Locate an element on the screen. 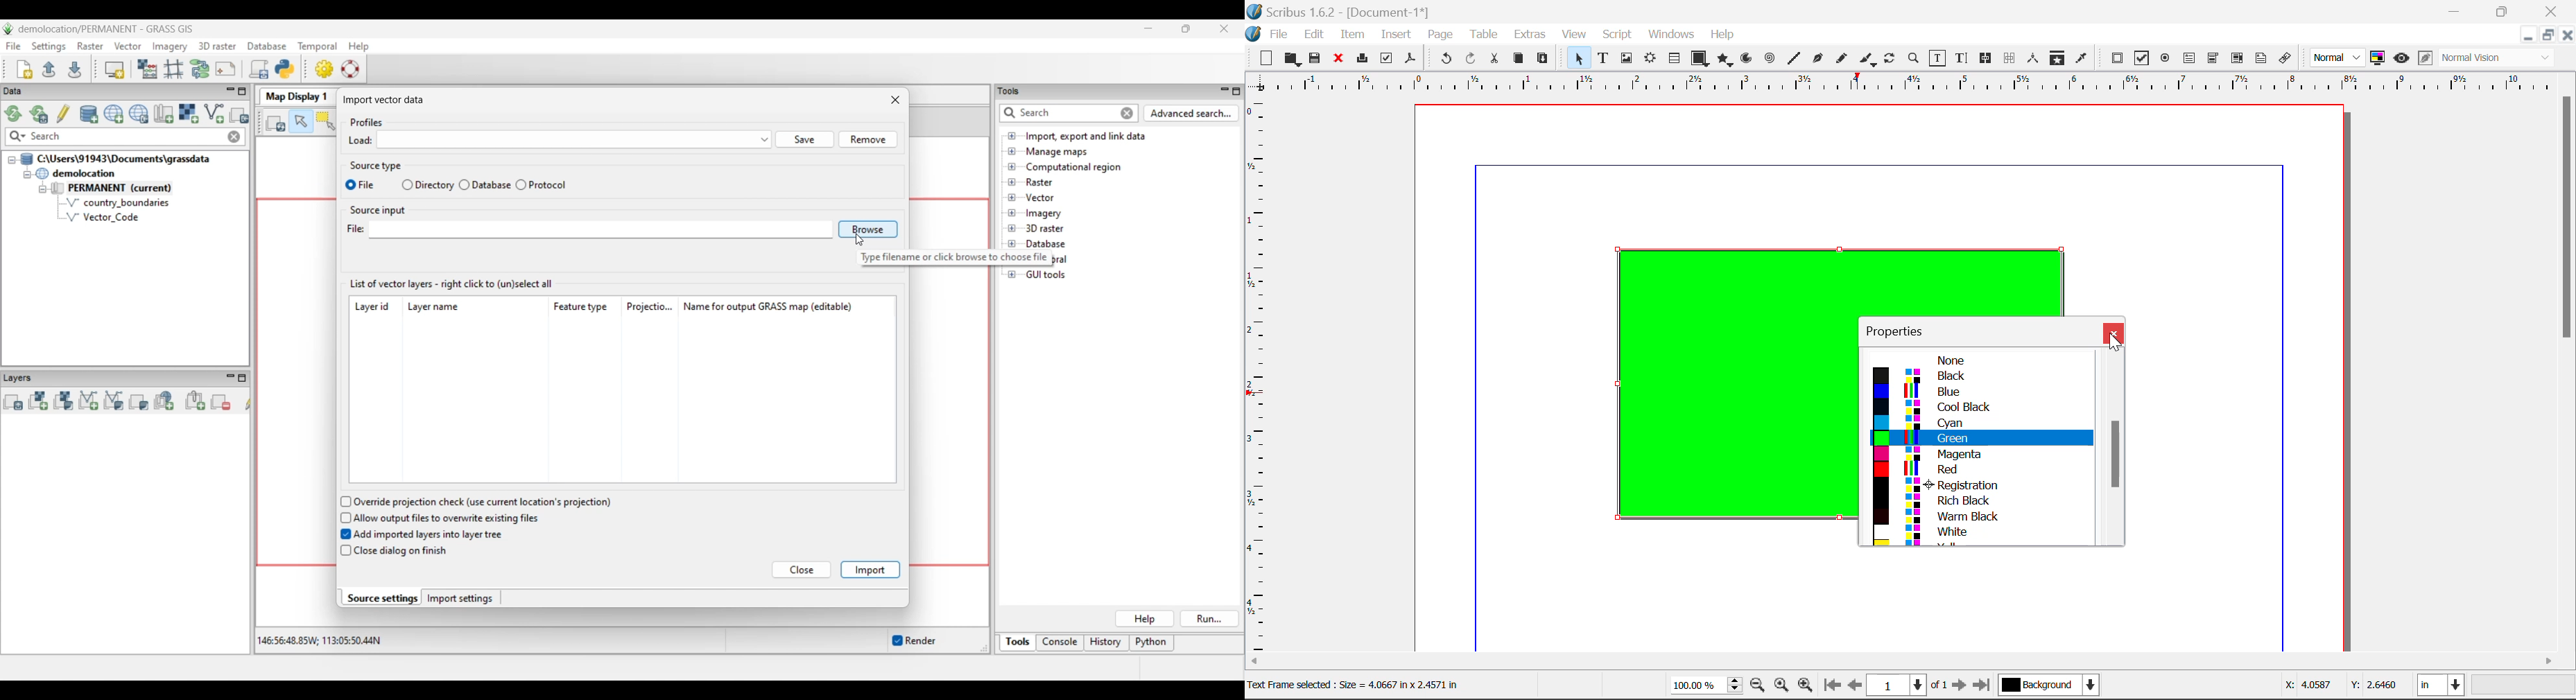  Scroll Bar is located at coordinates (2111, 448).